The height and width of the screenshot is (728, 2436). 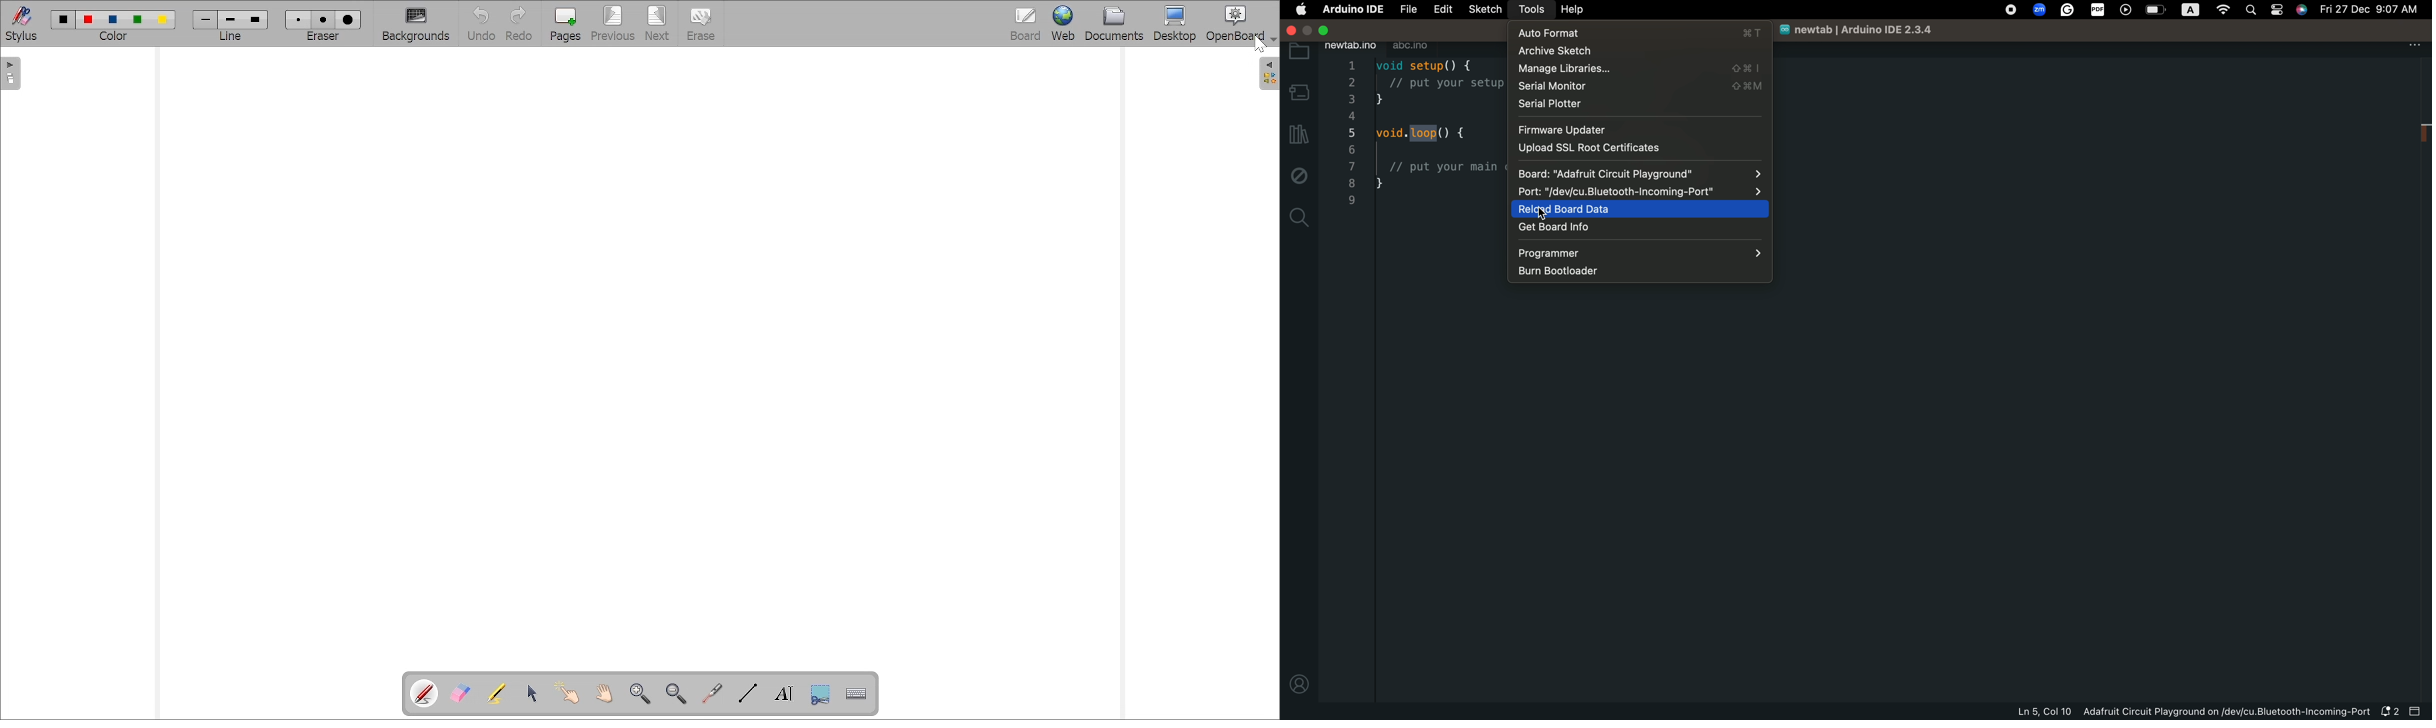 I want to click on Select and modify objects, so click(x=531, y=694).